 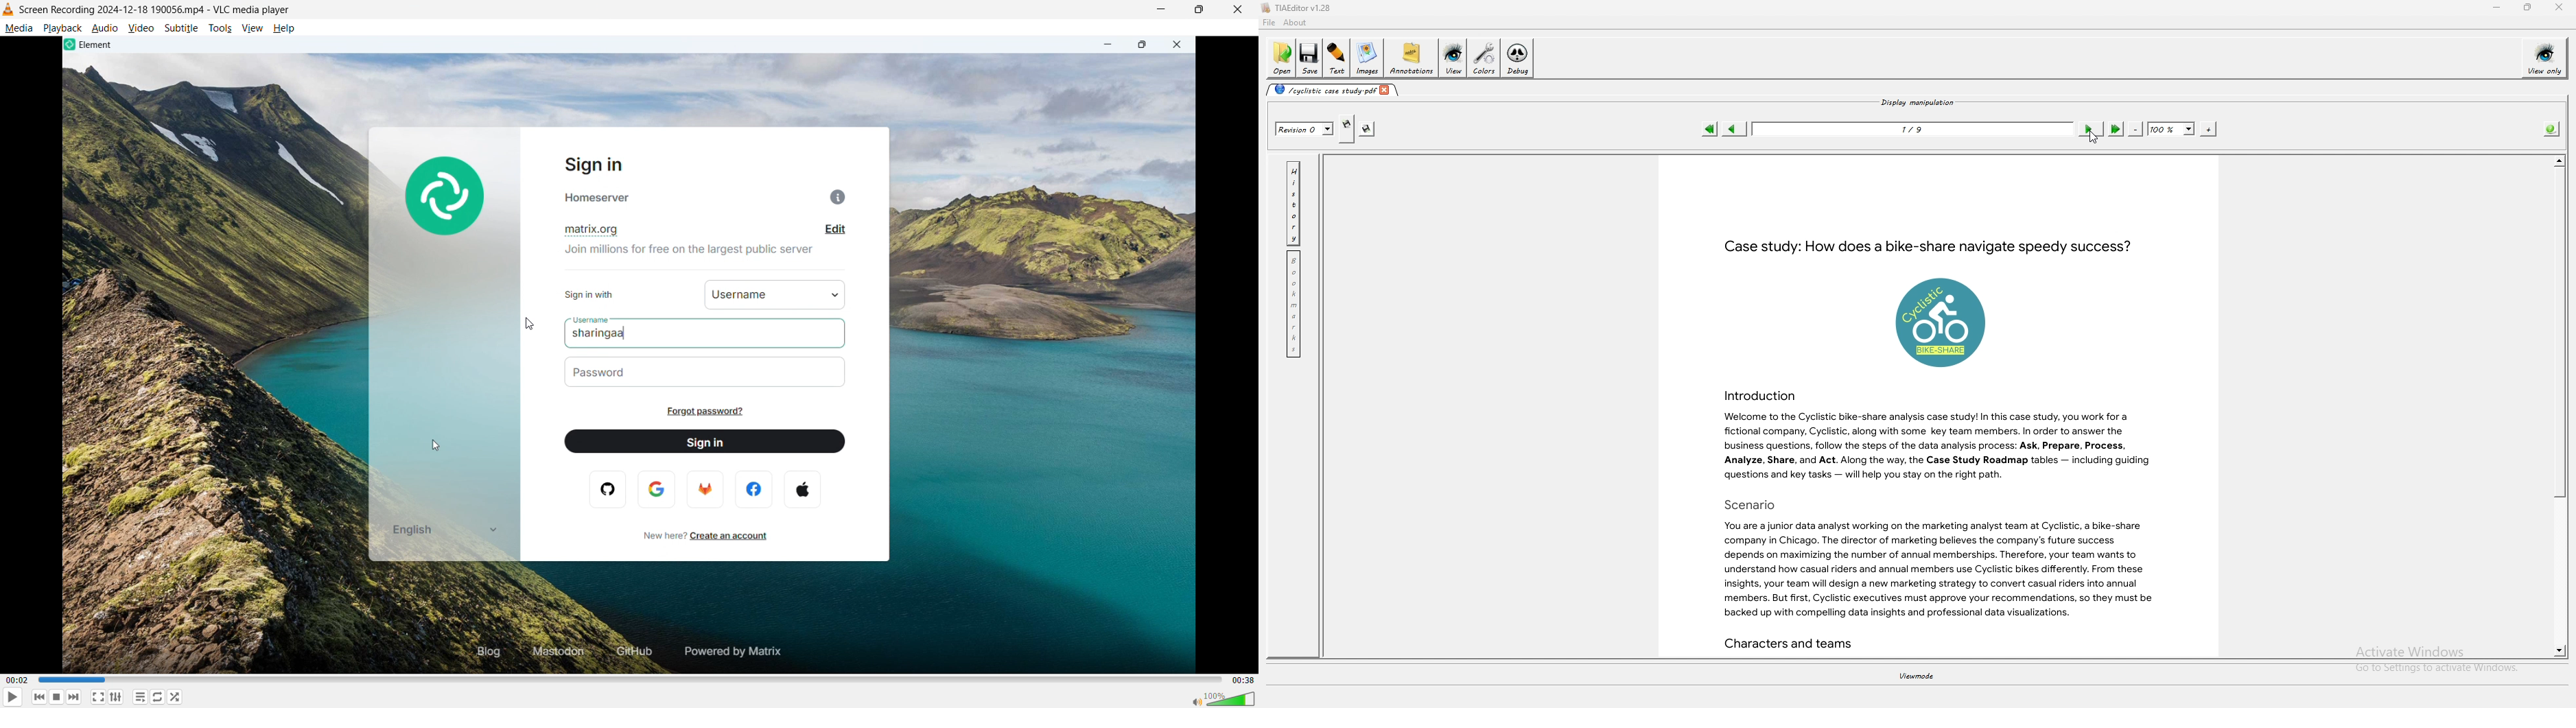 What do you see at coordinates (52, 697) in the screenshot?
I see `Backward` at bounding box center [52, 697].